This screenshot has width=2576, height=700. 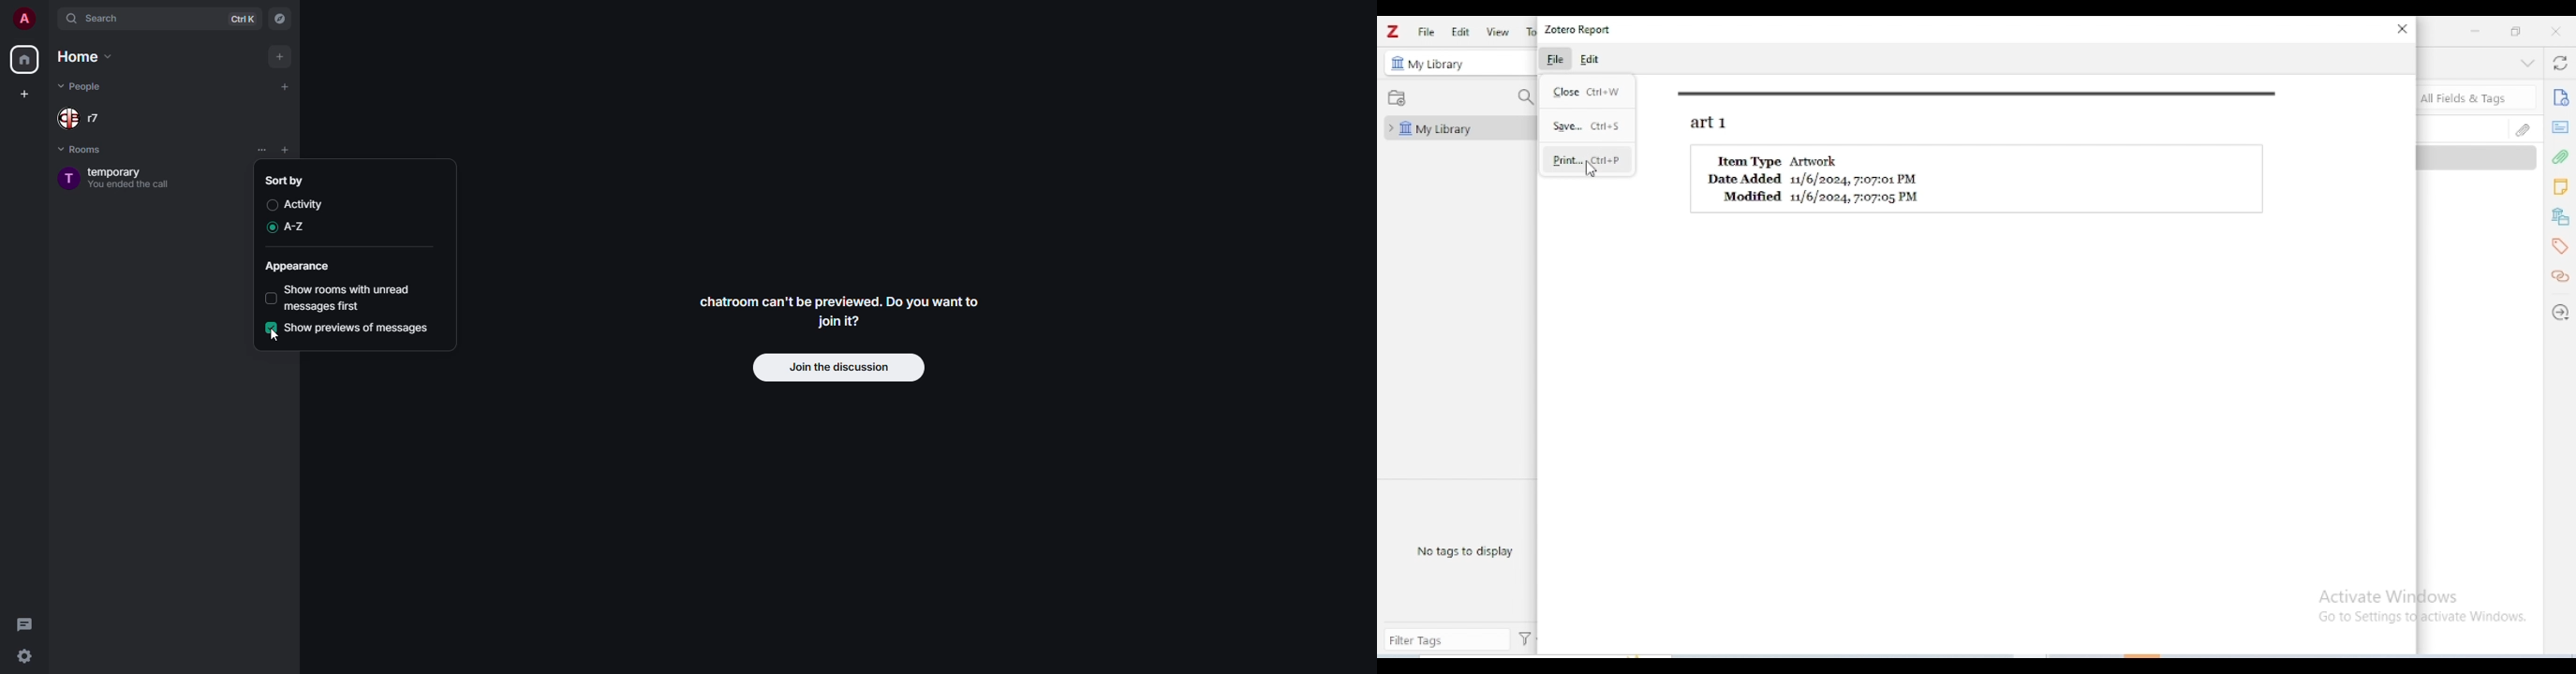 I want to click on ctrl + P, so click(x=1606, y=159).